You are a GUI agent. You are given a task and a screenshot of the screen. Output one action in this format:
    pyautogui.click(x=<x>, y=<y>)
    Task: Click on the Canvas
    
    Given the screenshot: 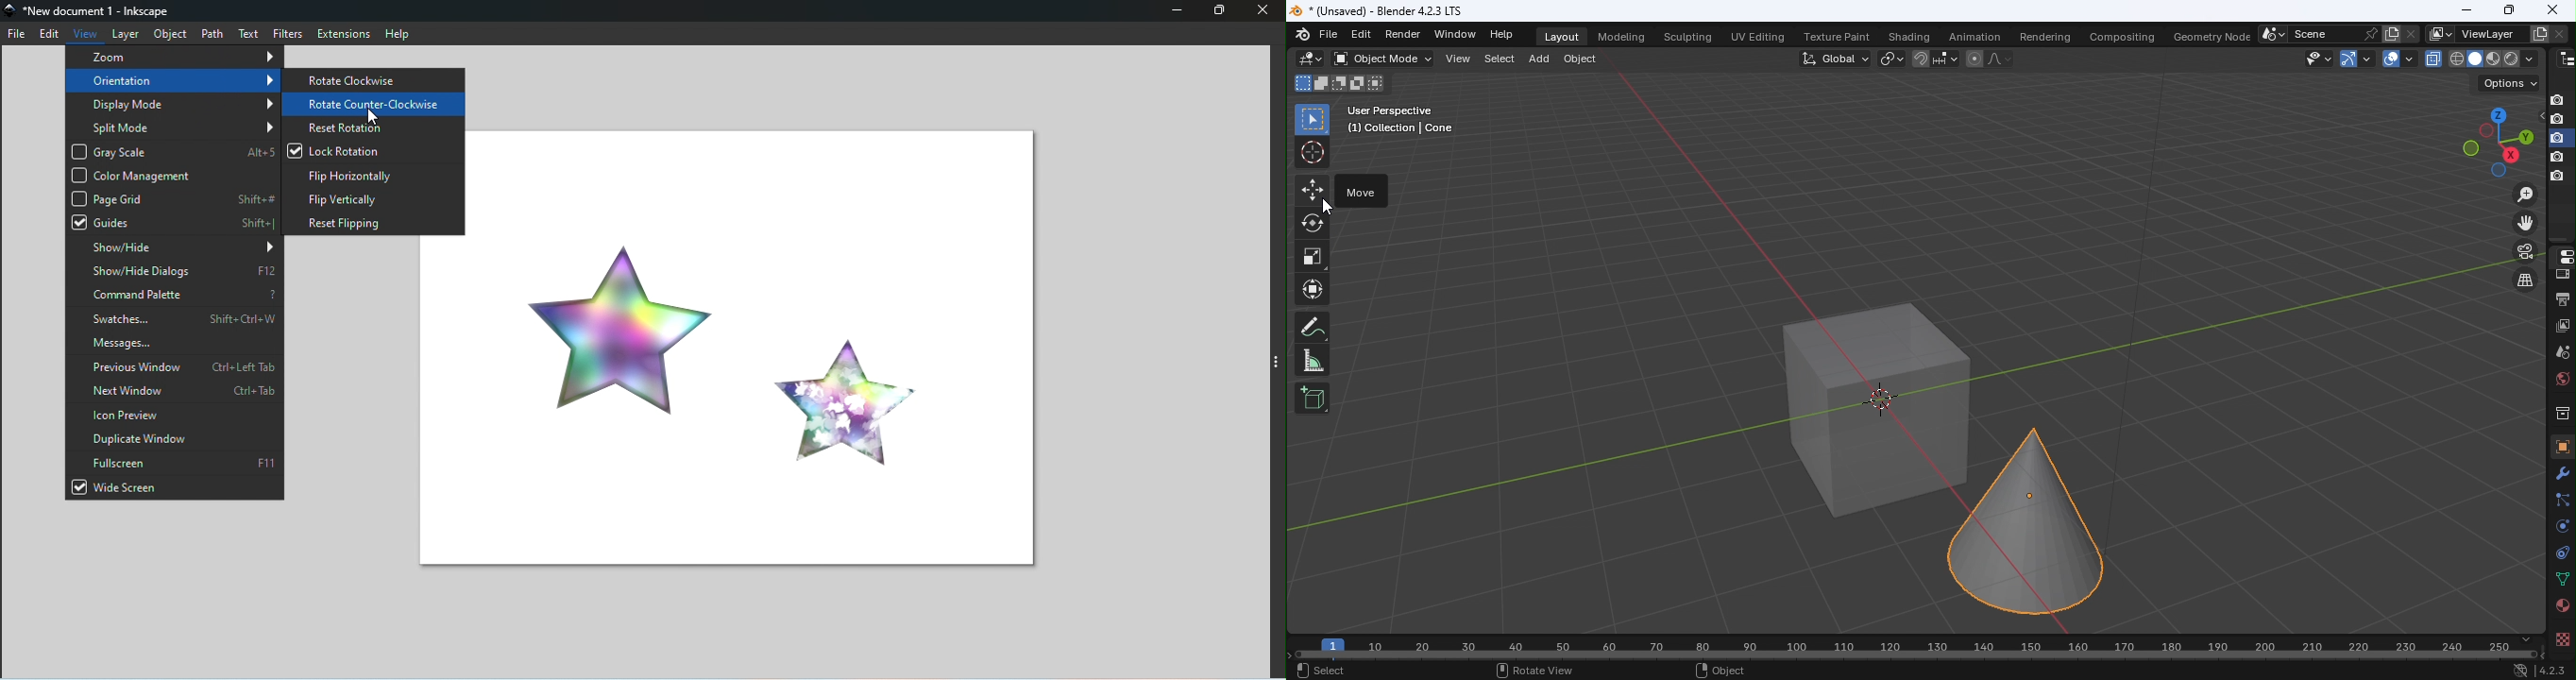 What is the action you would take?
    pyautogui.click(x=763, y=345)
    